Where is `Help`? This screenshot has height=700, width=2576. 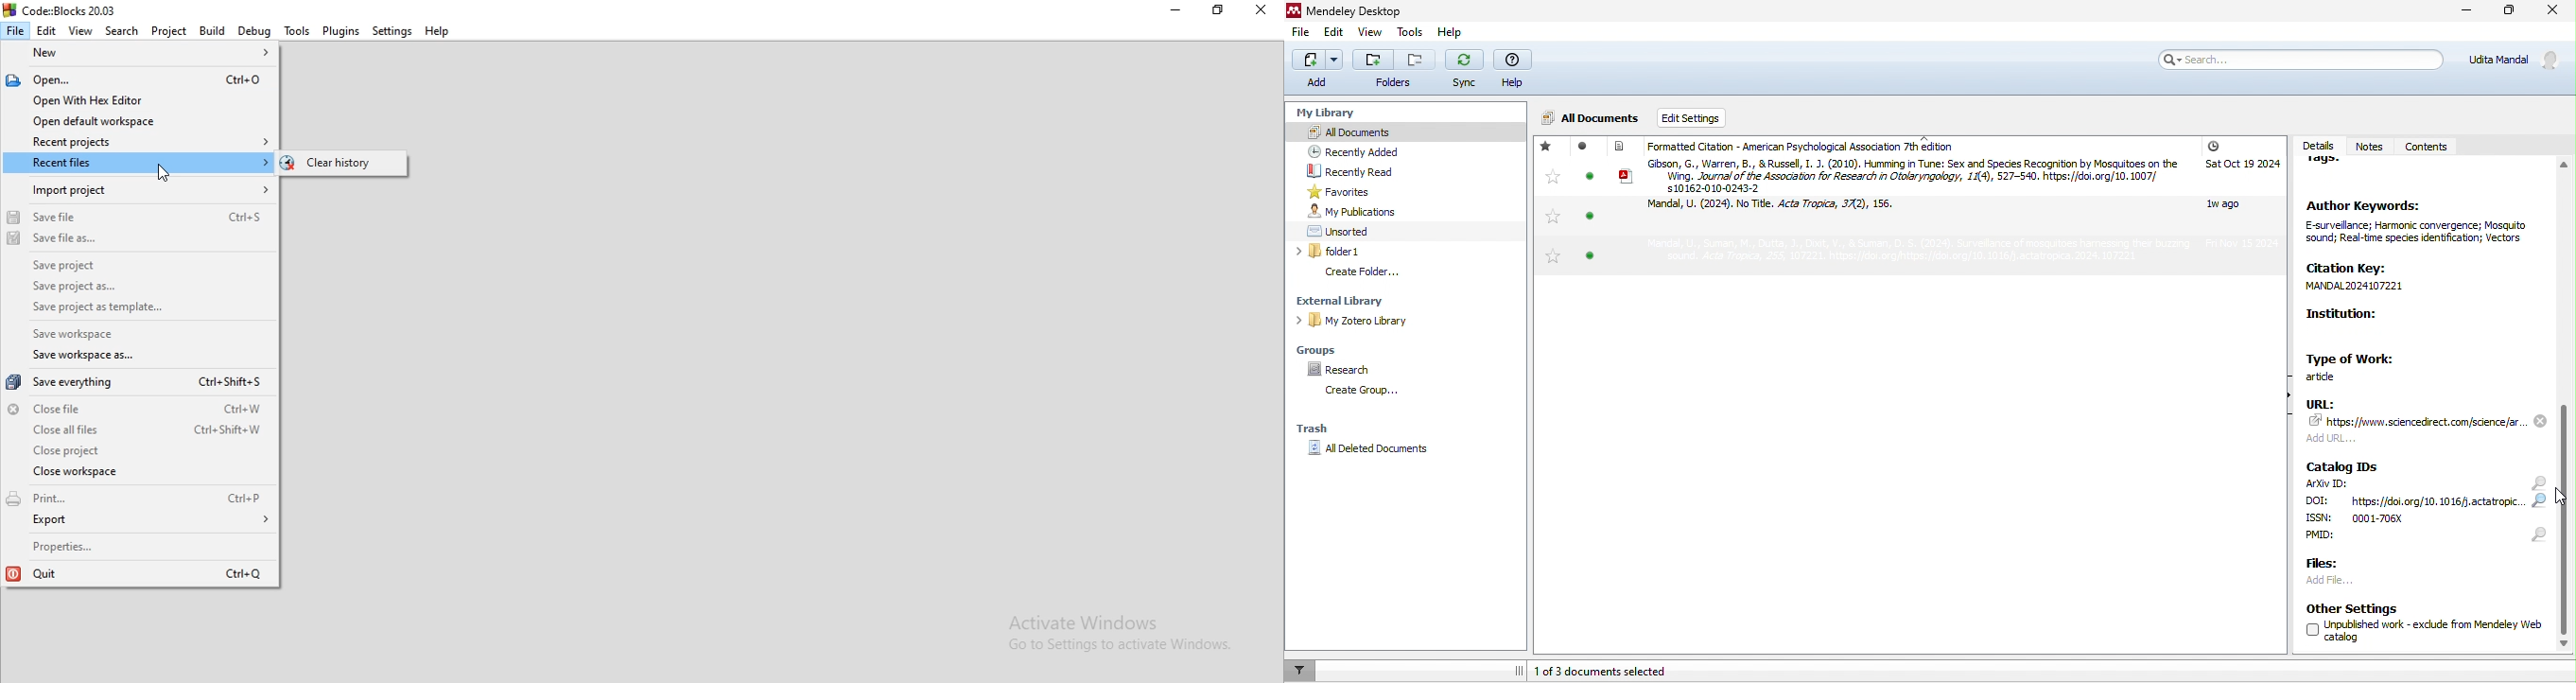
Help is located at coordinates (437, 31).